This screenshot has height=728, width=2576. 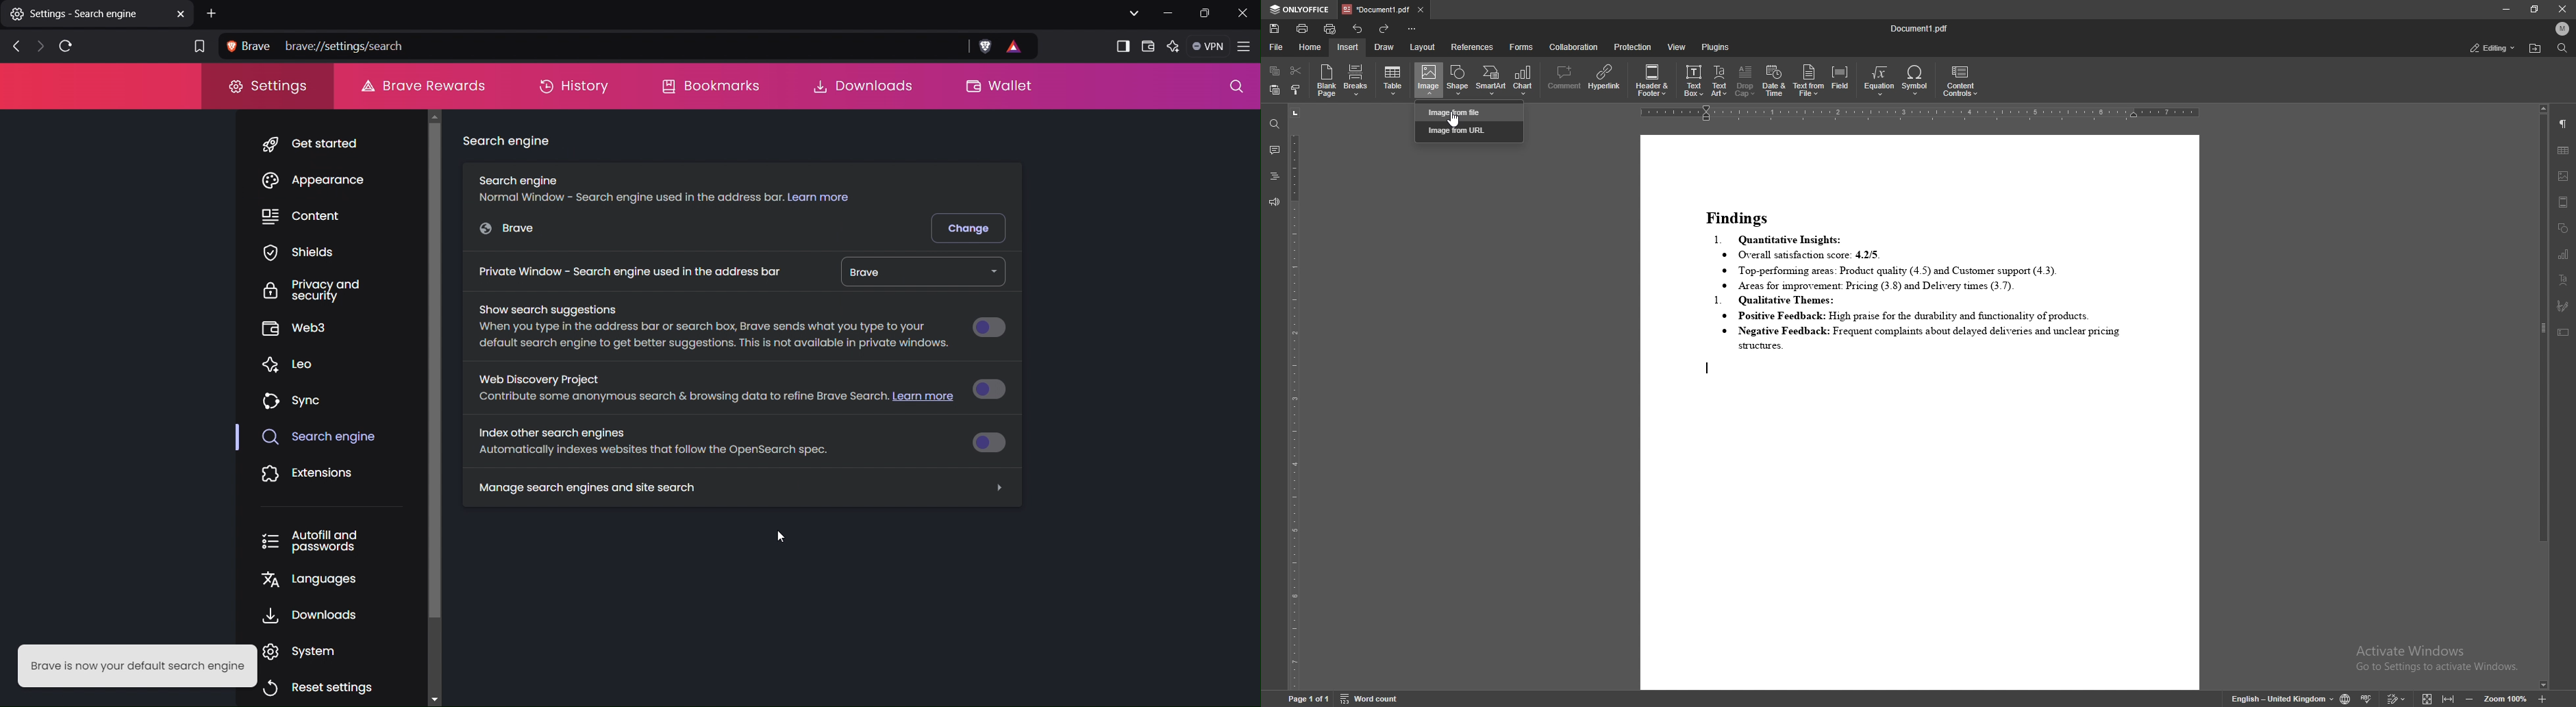 I want to click on onlyoffice, so click(x=1301, y=10).